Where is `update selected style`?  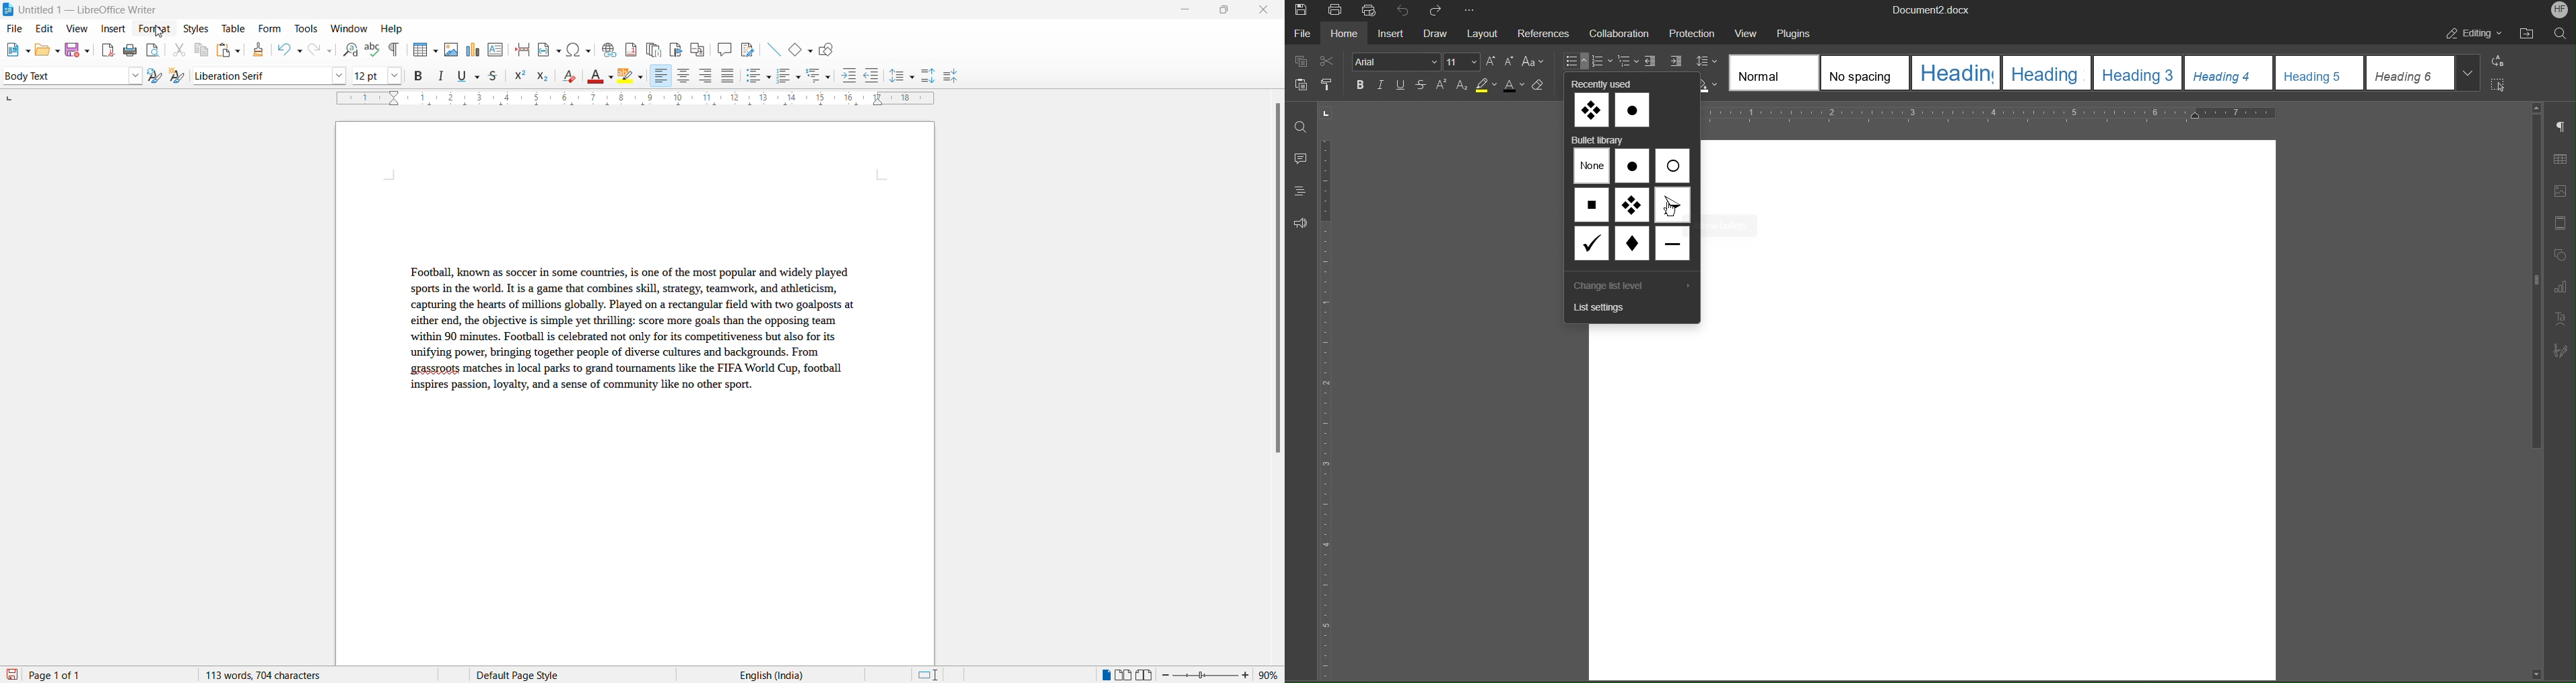
update selected style is located at coordinates (157, 76).